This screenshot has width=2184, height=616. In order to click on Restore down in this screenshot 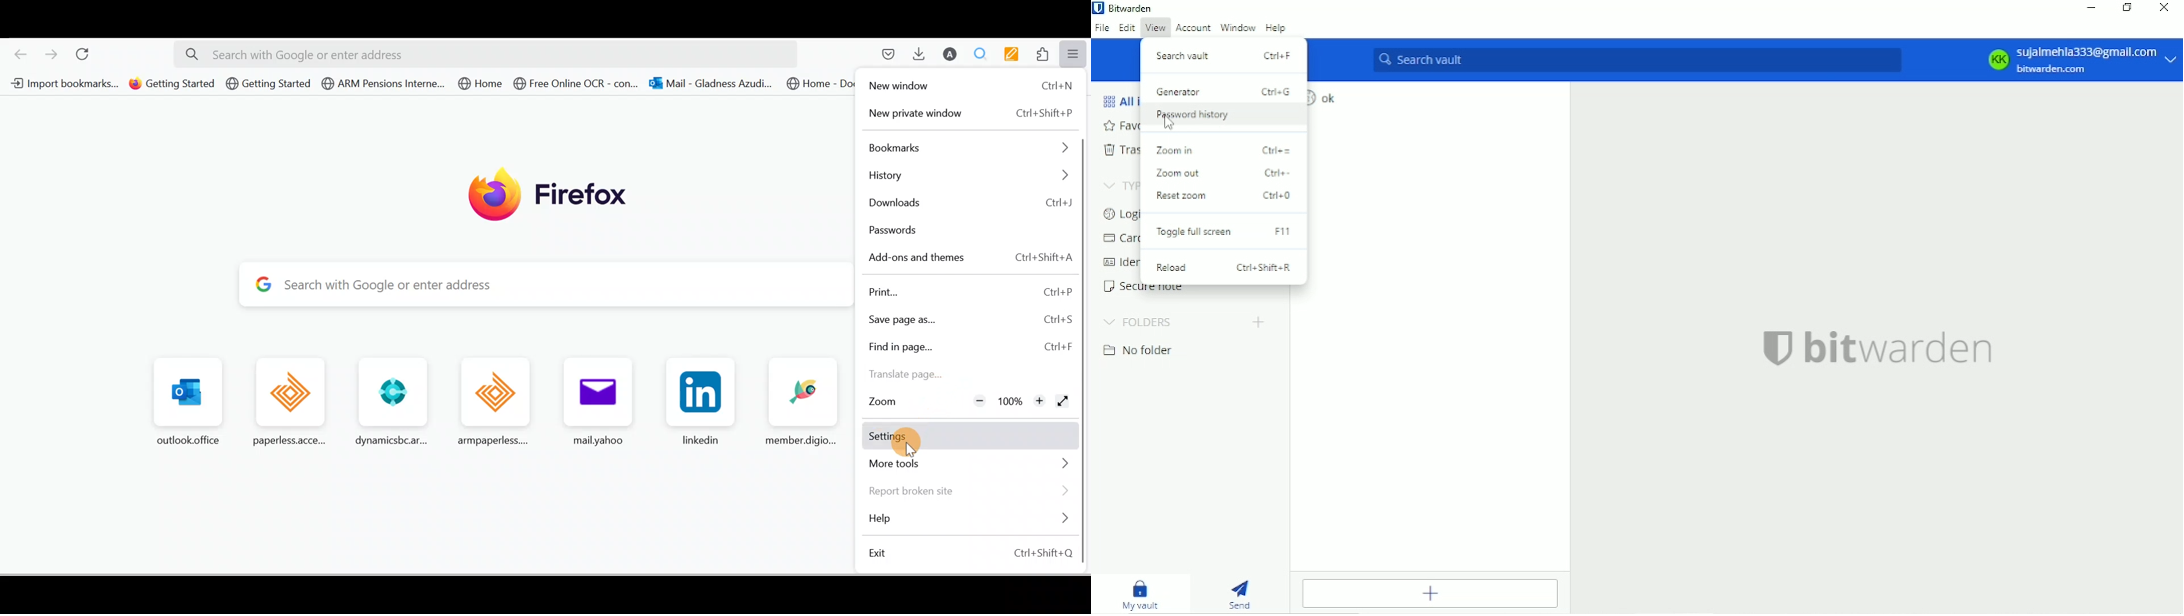, I will do `click(2129, 9)`.